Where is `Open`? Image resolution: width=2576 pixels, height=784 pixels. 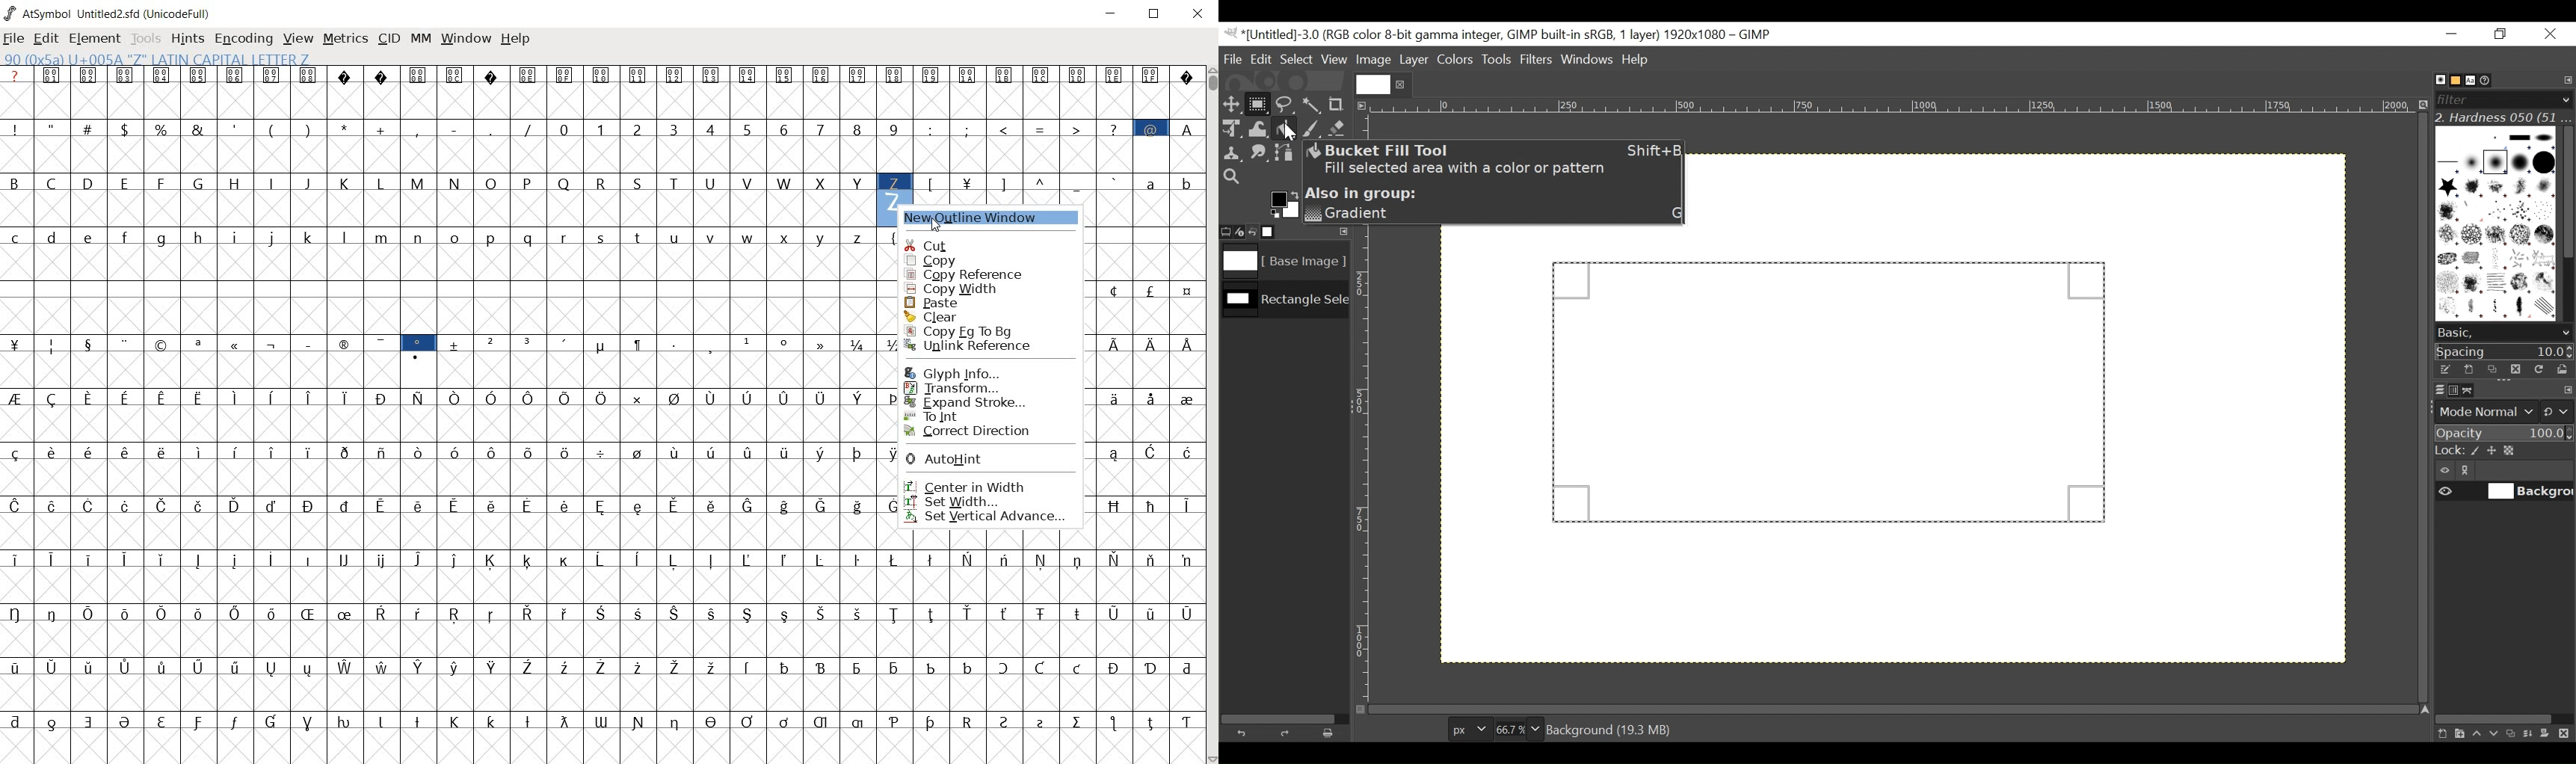 Open is located at coordinates (2560, 369).